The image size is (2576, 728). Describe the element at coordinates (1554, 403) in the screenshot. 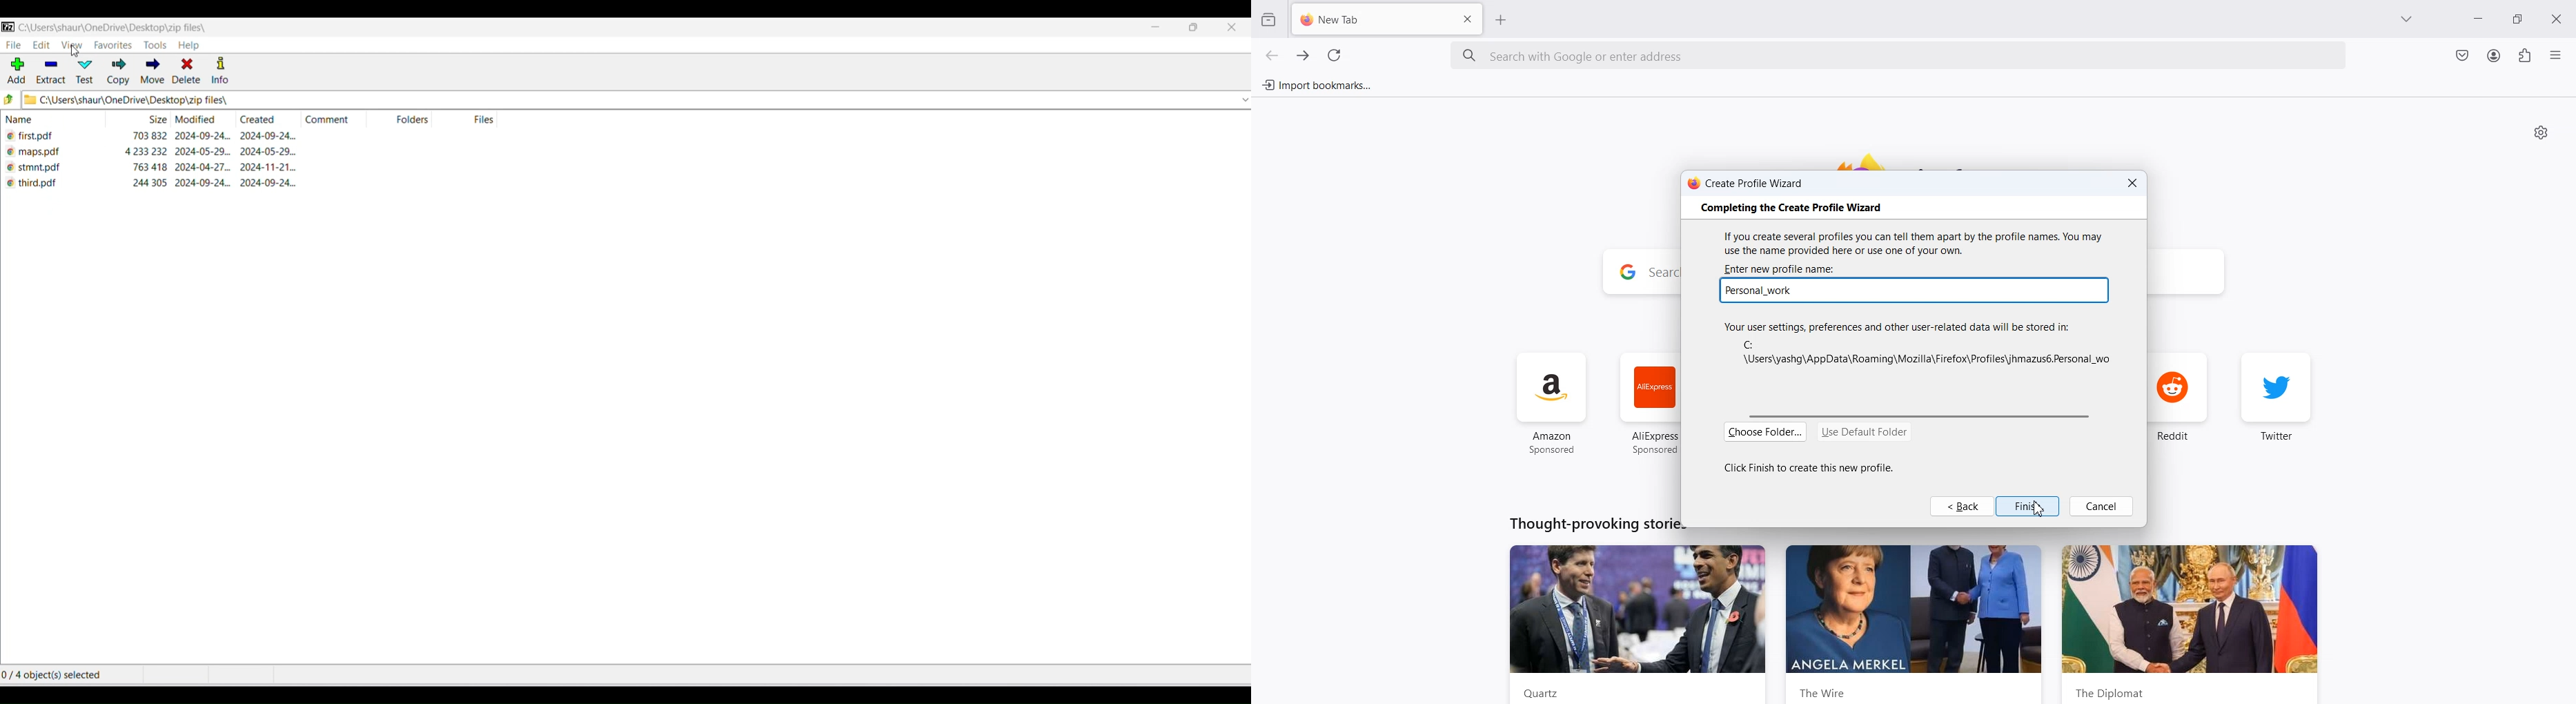

I see `amazon` at that location.